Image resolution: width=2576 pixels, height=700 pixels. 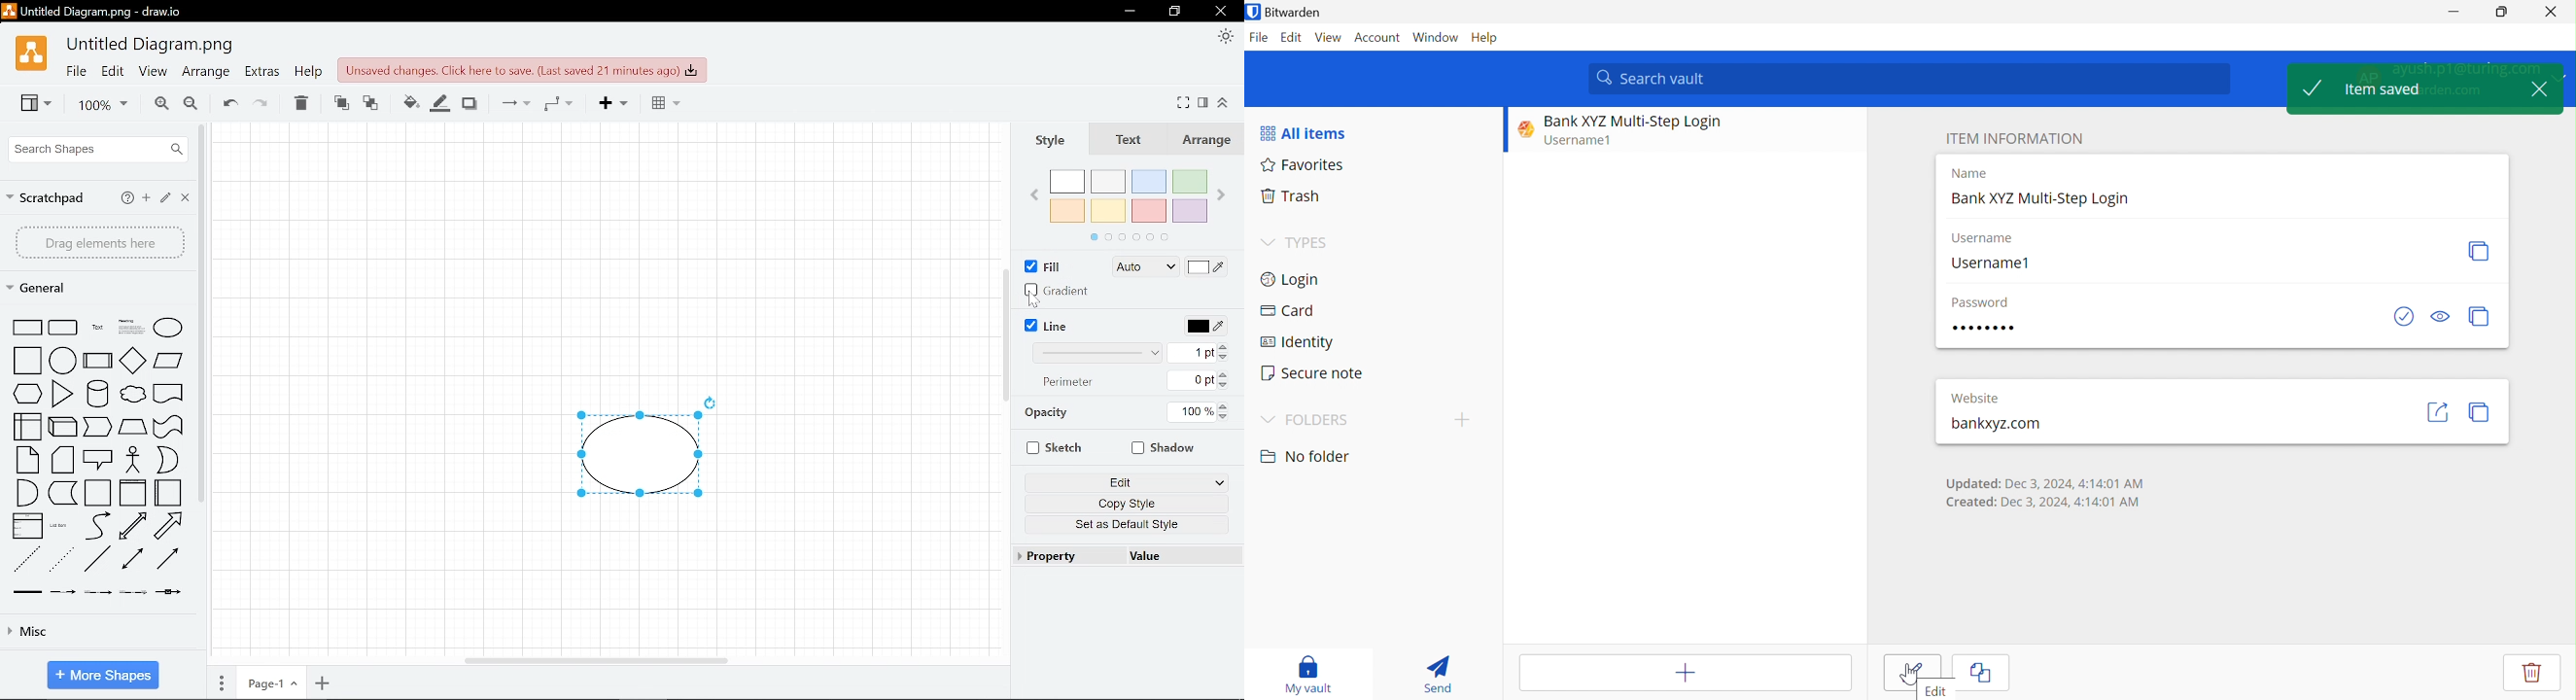 I want to click on Username1, so click(x=1984, y=264).